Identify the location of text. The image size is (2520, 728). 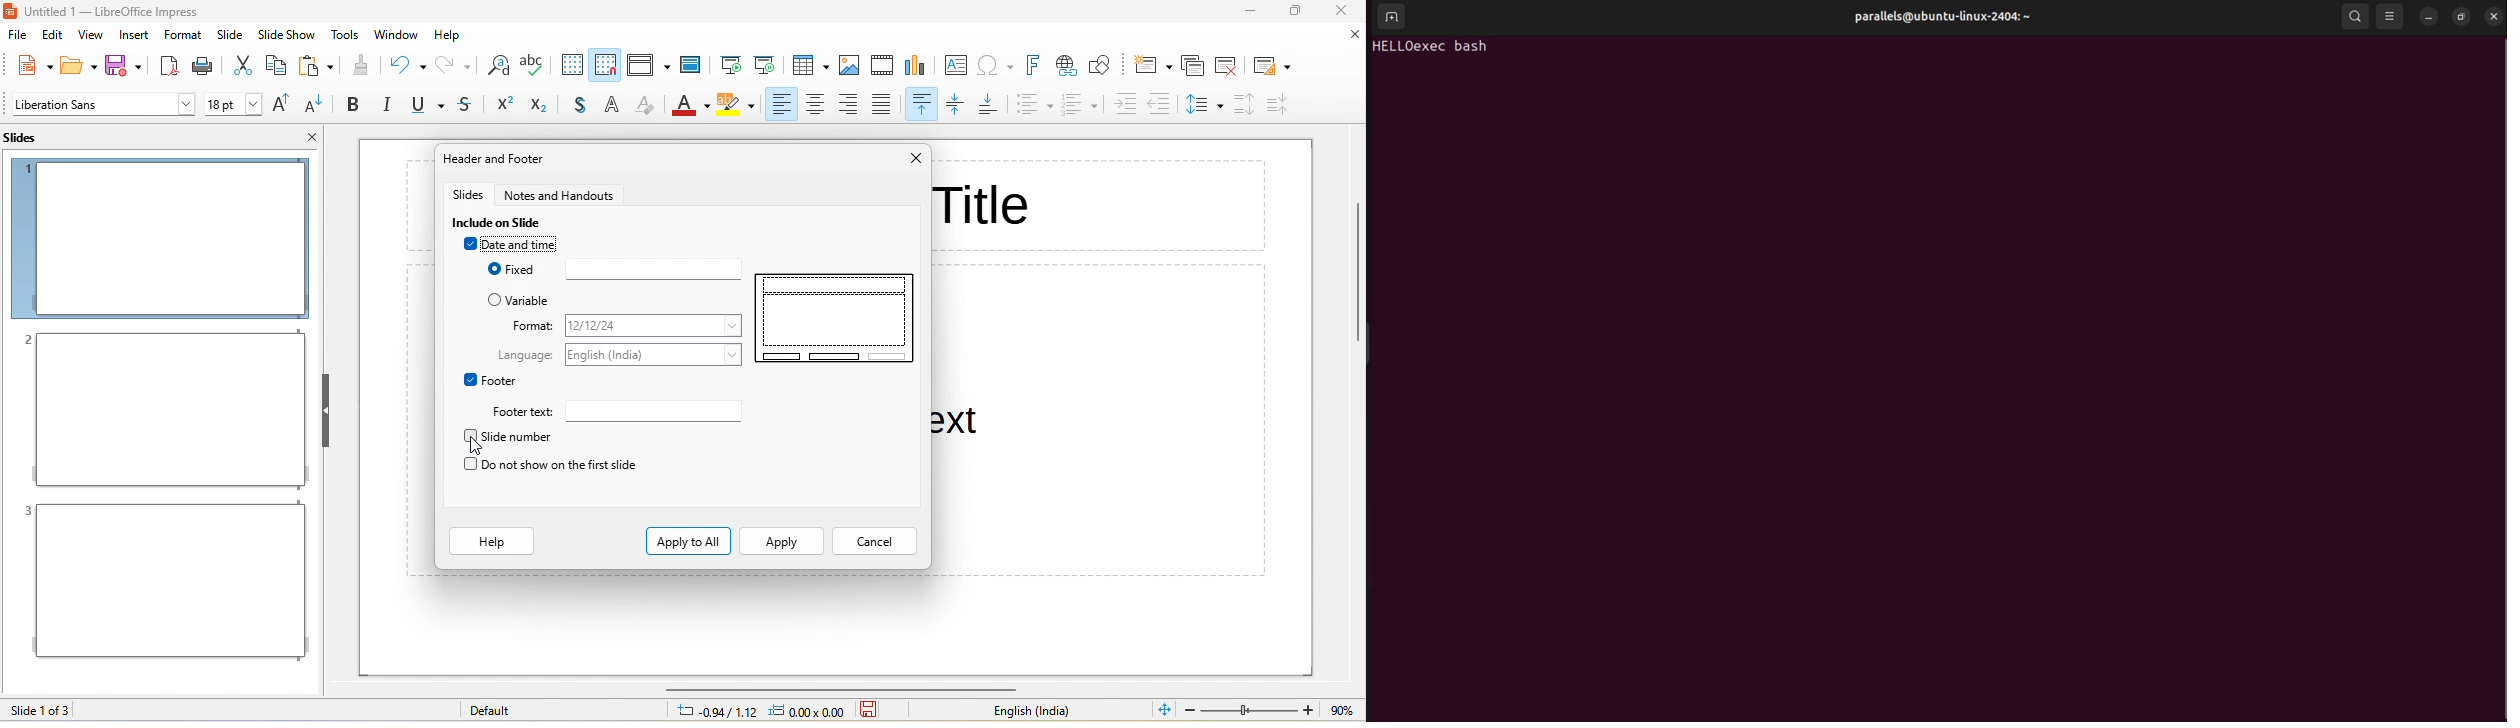
(525, 354).